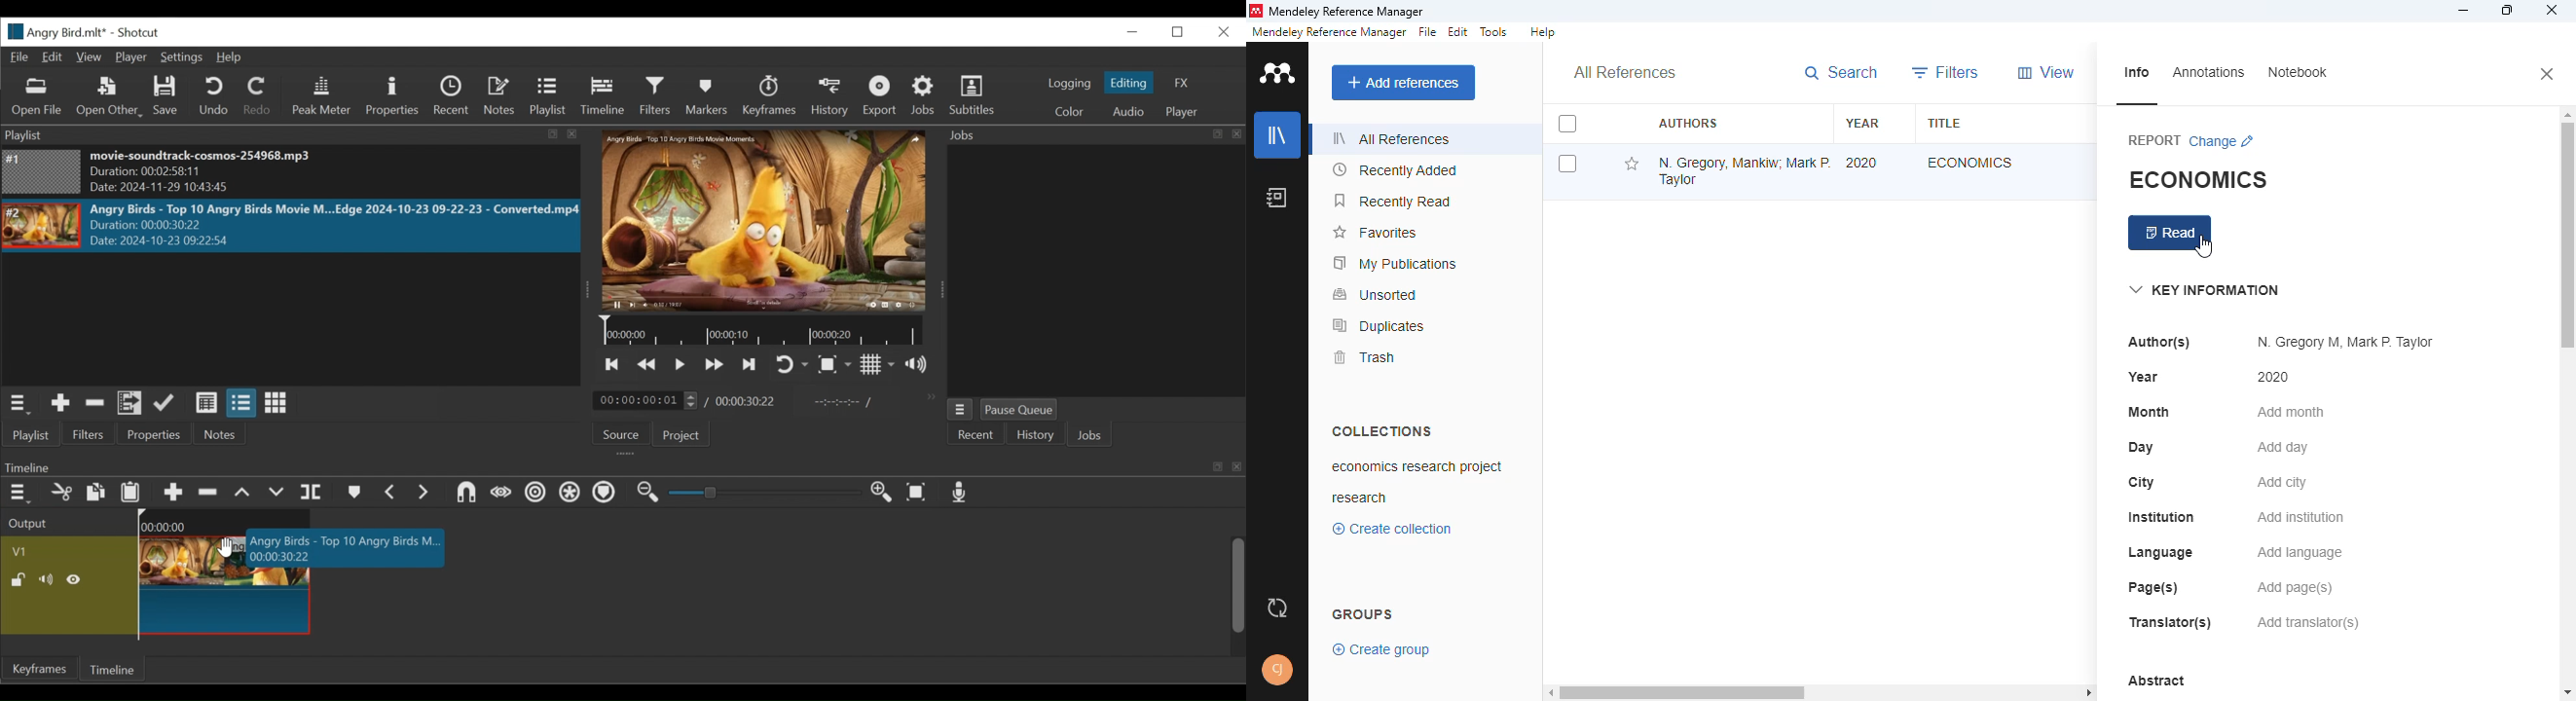 This screenshot has width=2576, height=728. I want to click on Next Marker, so click(421, 493).